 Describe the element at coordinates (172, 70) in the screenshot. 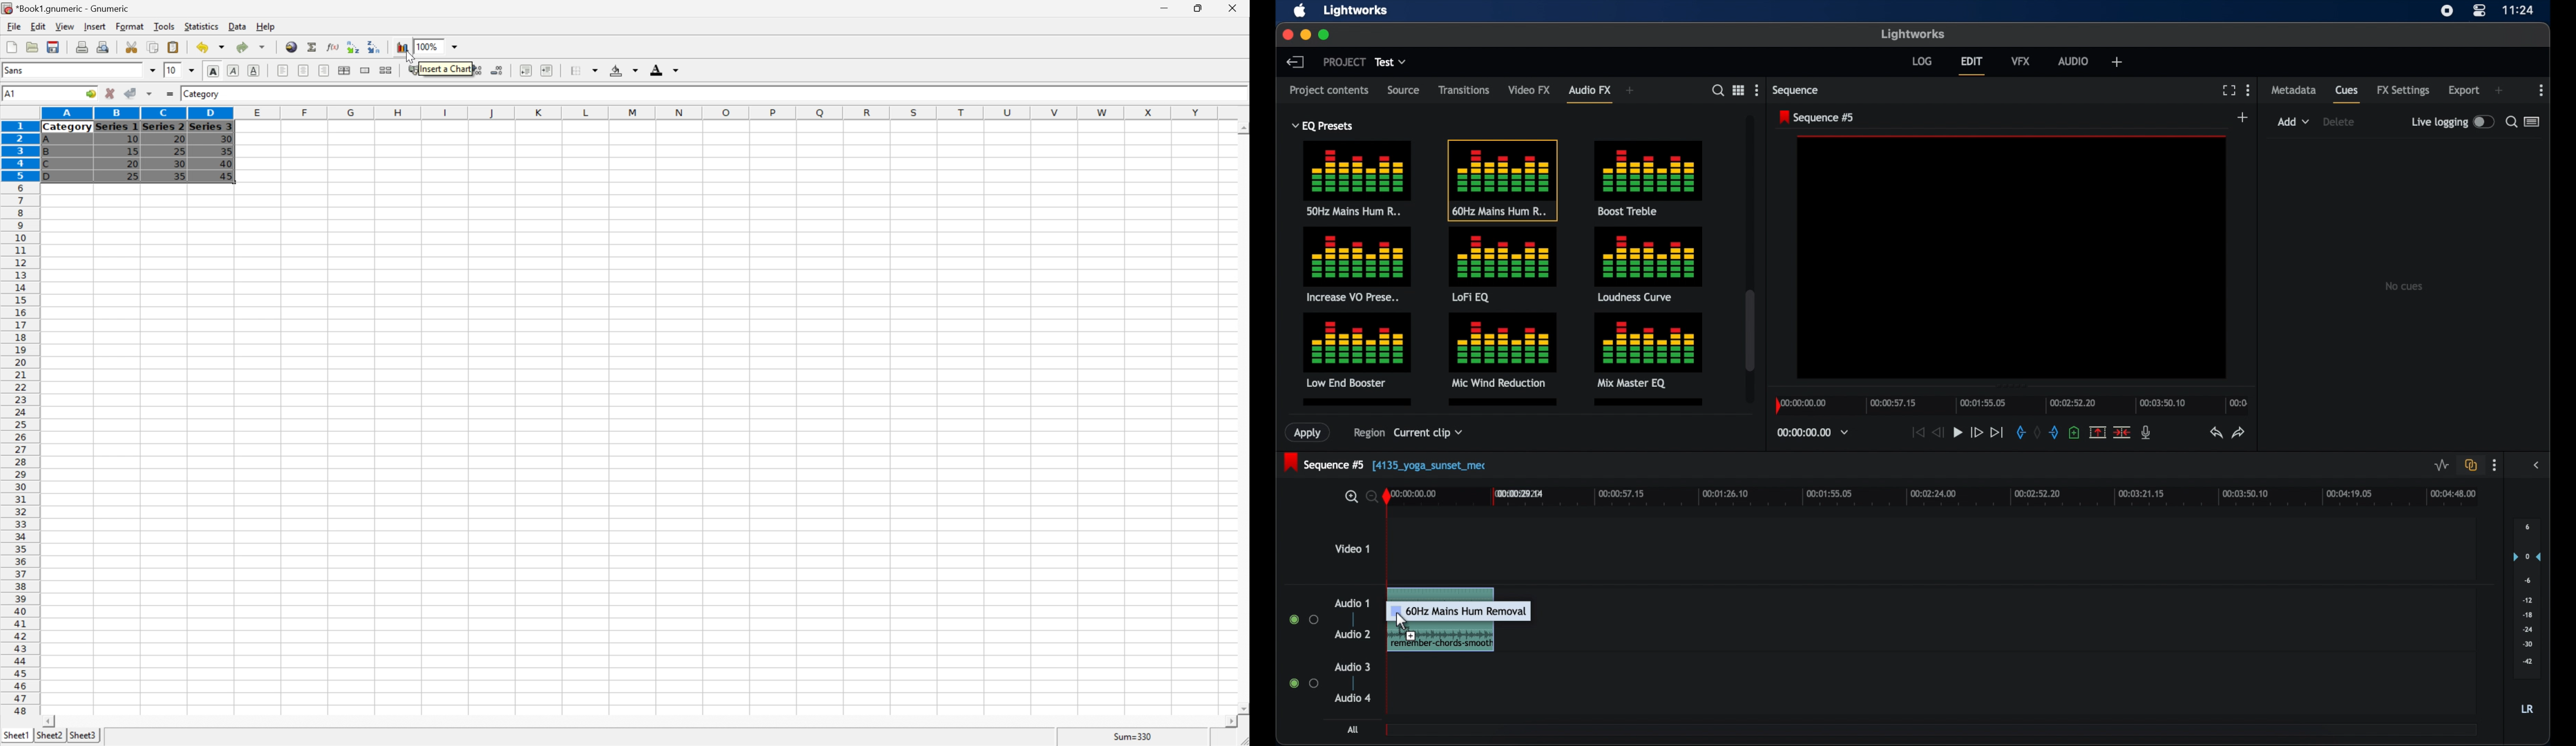

I see `10` at that location.